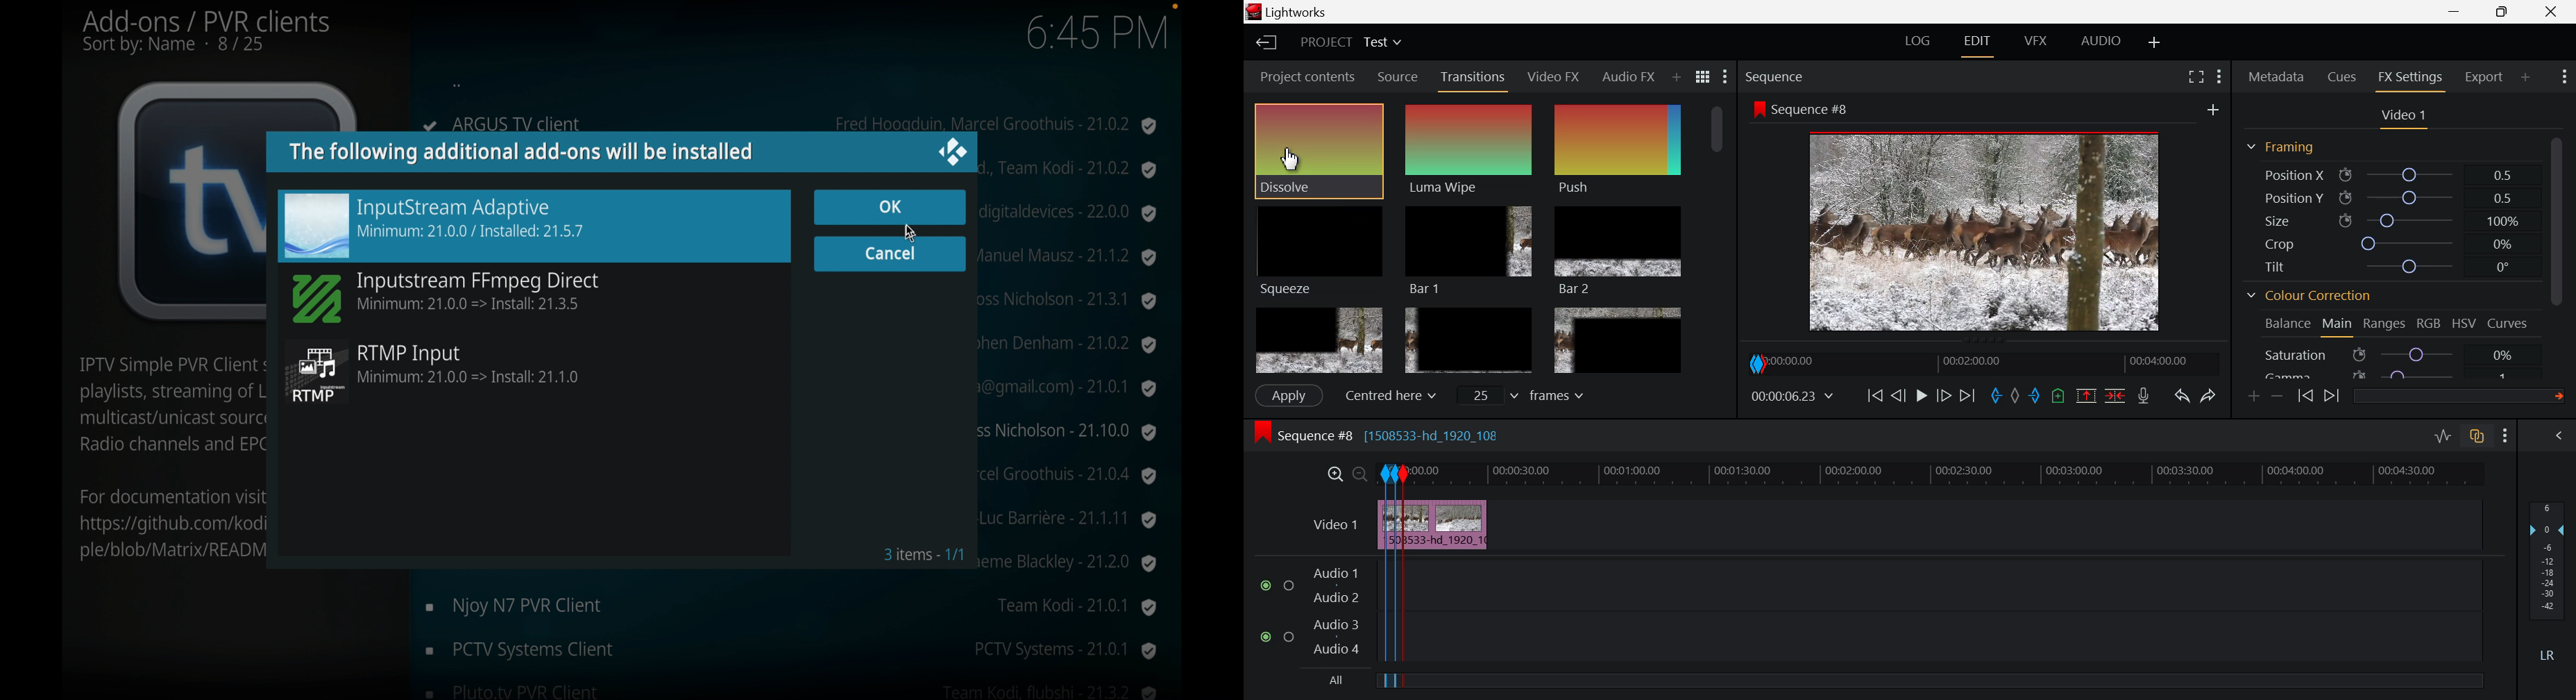 This screenshot has height=700, width=2576. I want to click on enjoy N7 PVR client, so click(792, 607).